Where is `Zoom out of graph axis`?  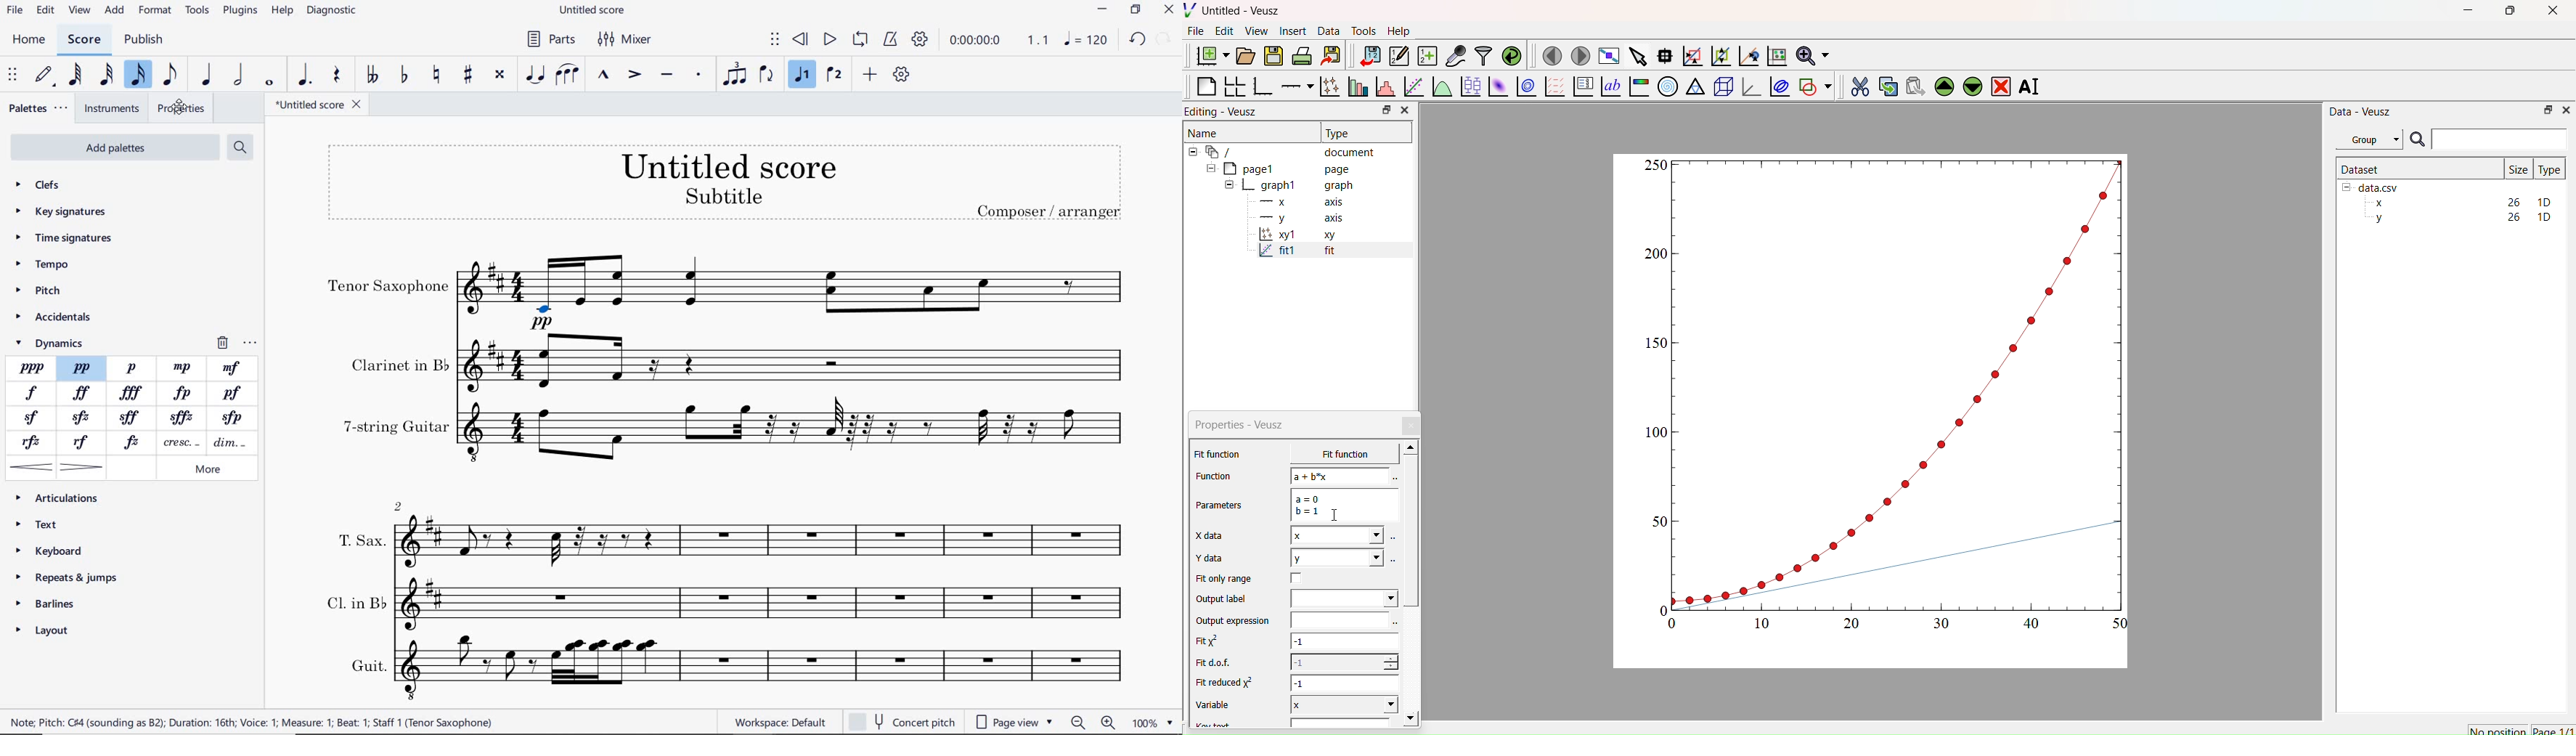
Zoom out of graph axis is located at coordinates (1719, 54).